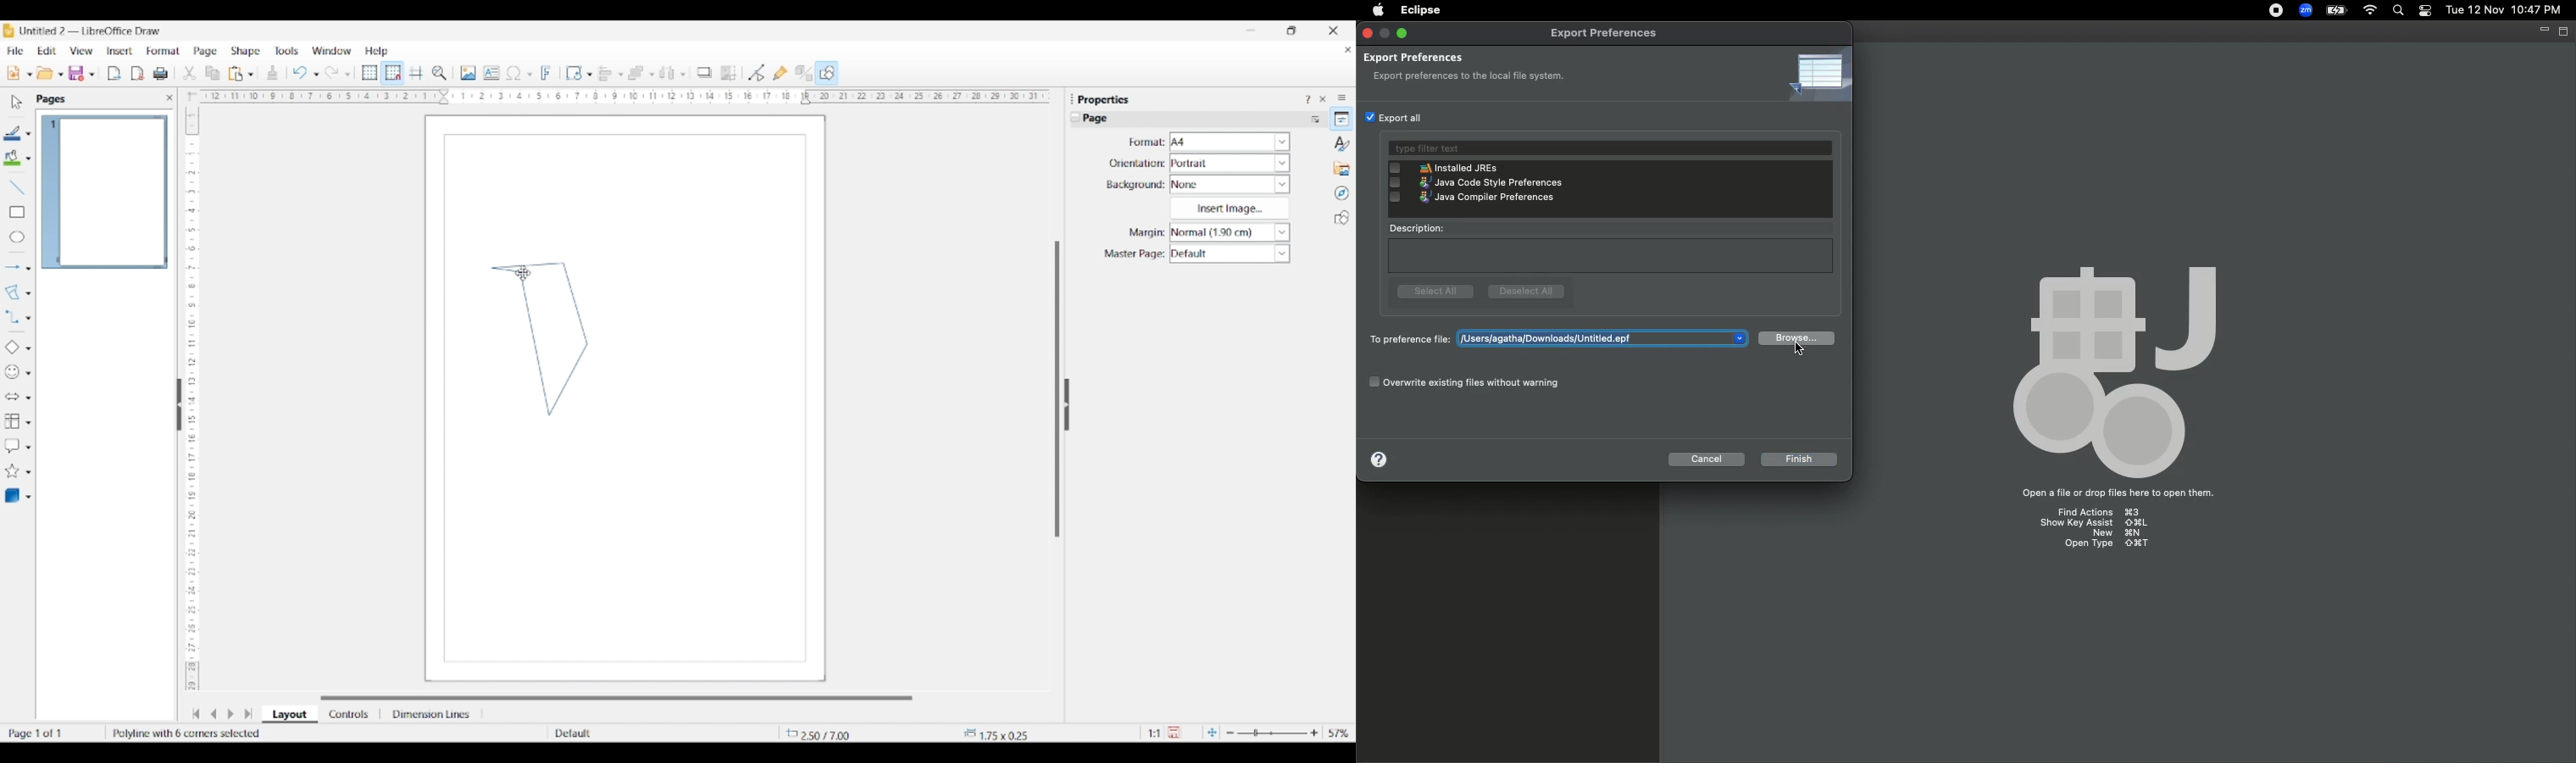 The height and width of the screenshot is (784, 2576). What do you see at coordinates (300, 72) in the screenshot?
I see `Undo last action done` at bounding box center [300, 72].